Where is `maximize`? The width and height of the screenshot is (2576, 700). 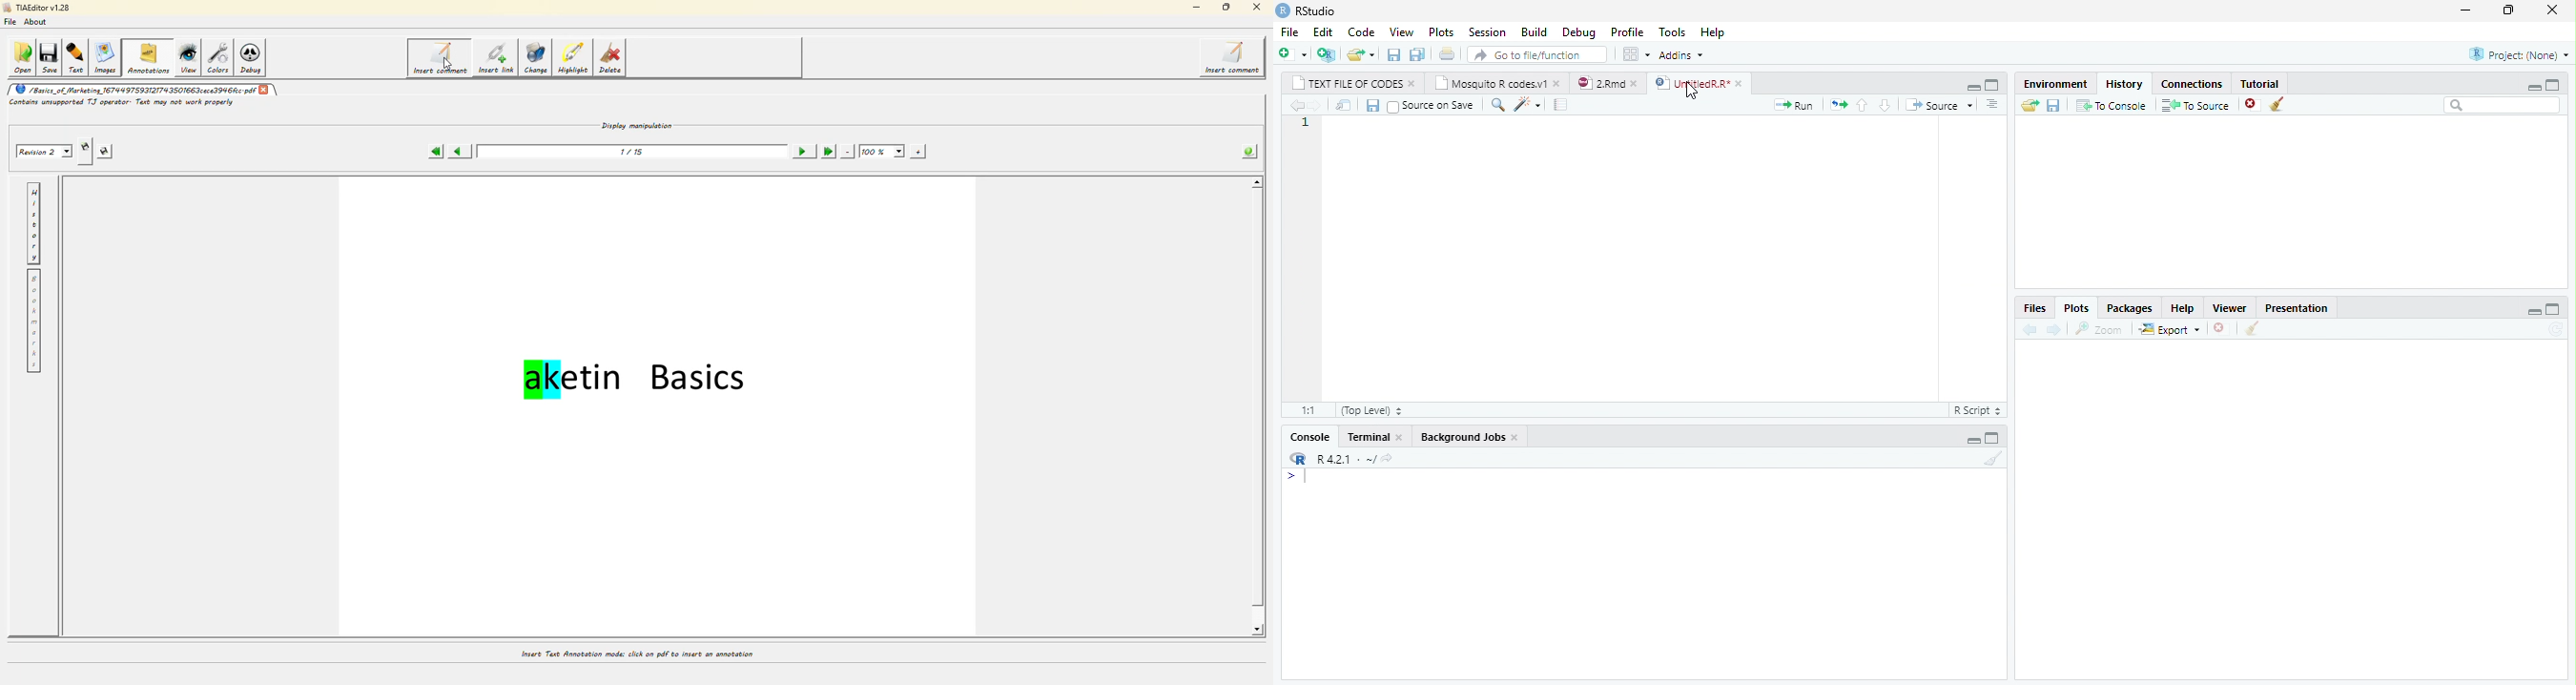 maximize is located at coordinates (2508, 10).